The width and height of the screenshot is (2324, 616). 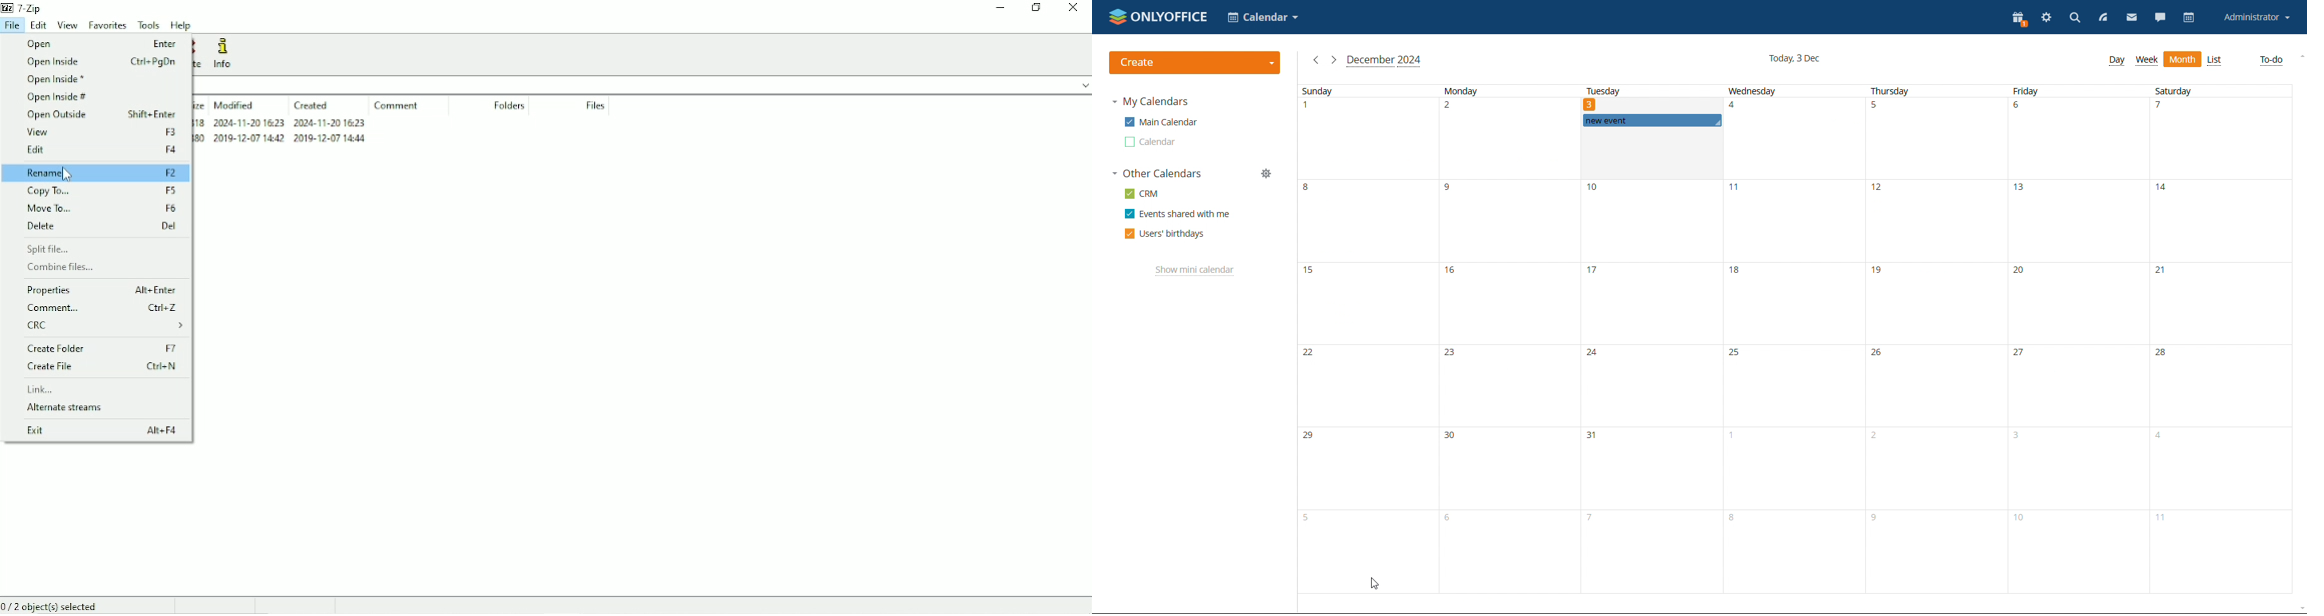 I want to click on Modified, so click(x=235, y=105).